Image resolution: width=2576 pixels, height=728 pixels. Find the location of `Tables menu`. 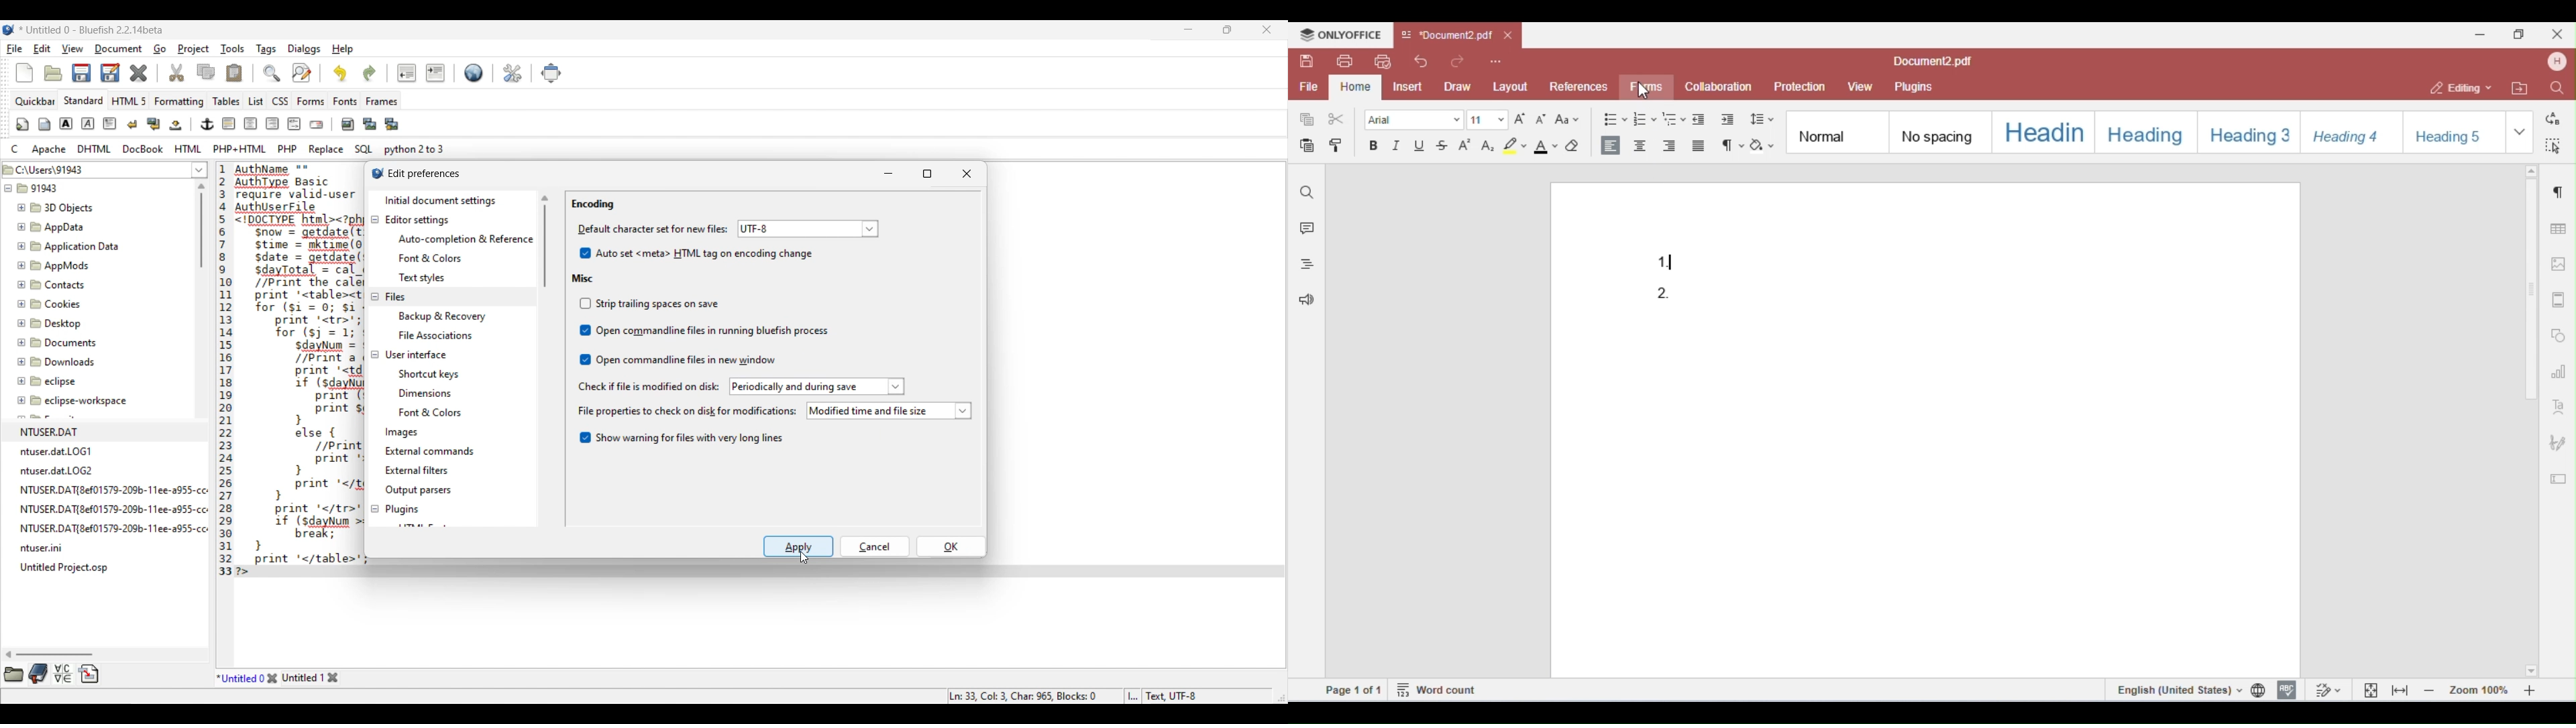

Tables menu is located at coordinates (226, 101).